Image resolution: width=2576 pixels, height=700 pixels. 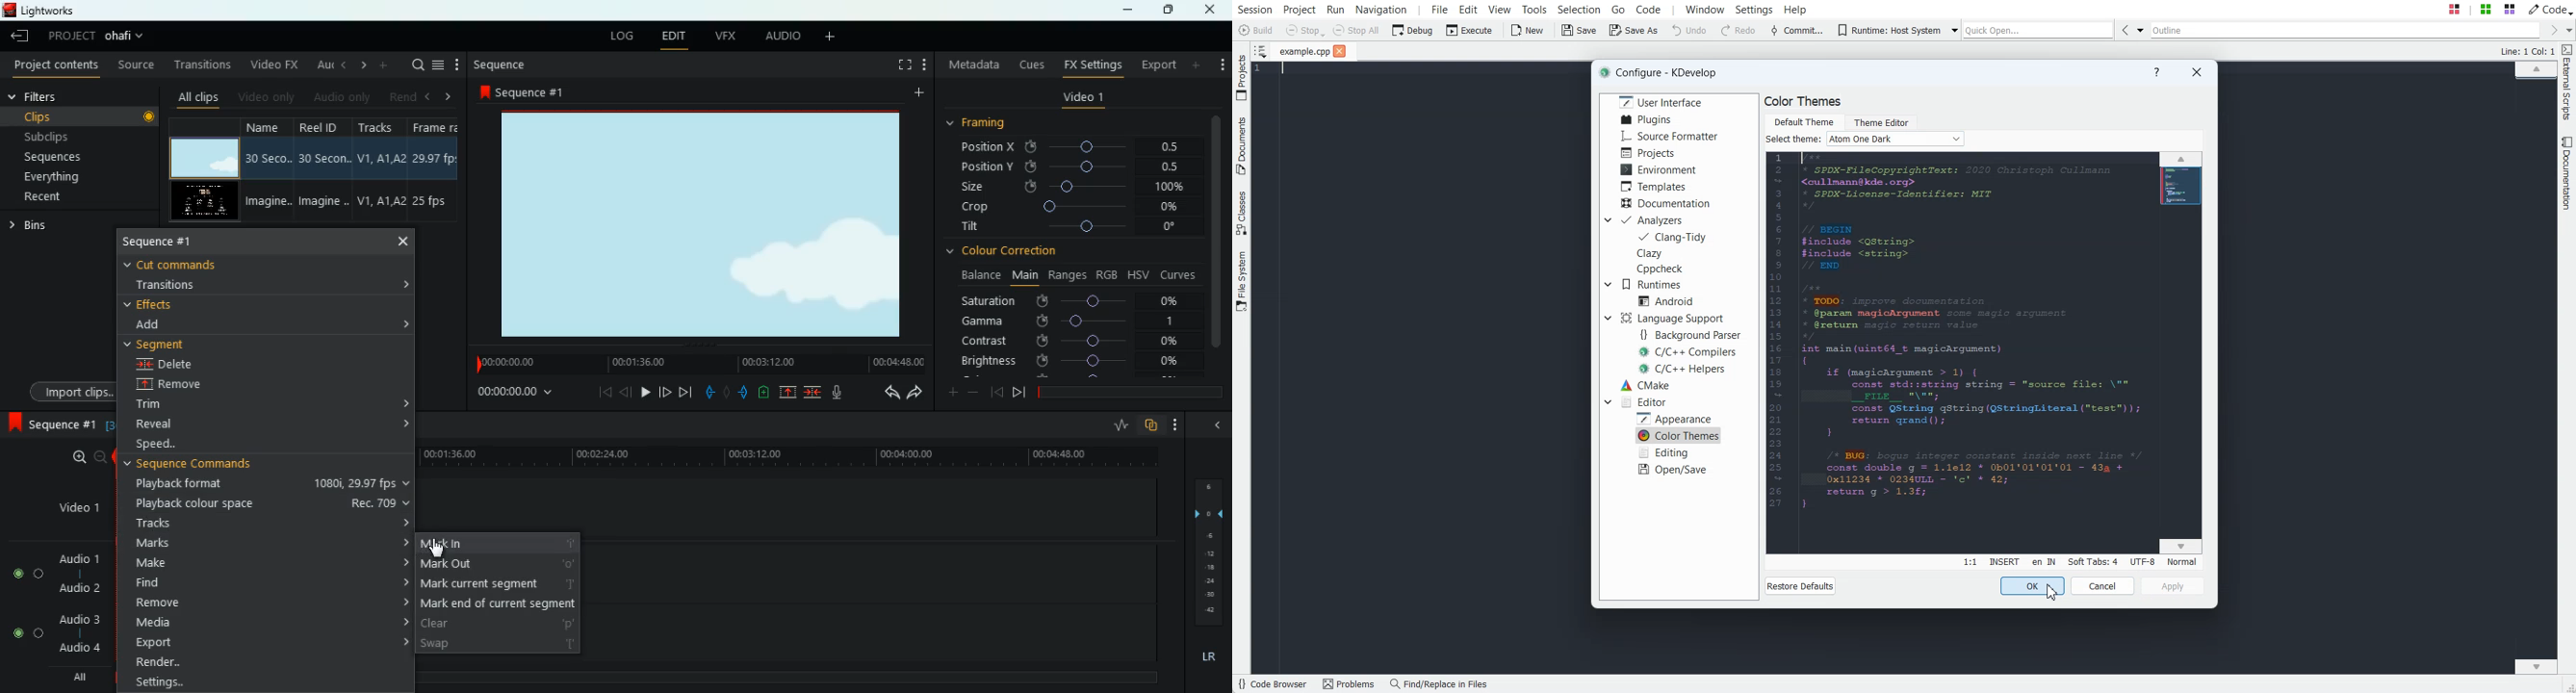 What do you see at coordinates (74, 618) in the screenshot?
I see `audio 3` at bounding box center [74, 618].